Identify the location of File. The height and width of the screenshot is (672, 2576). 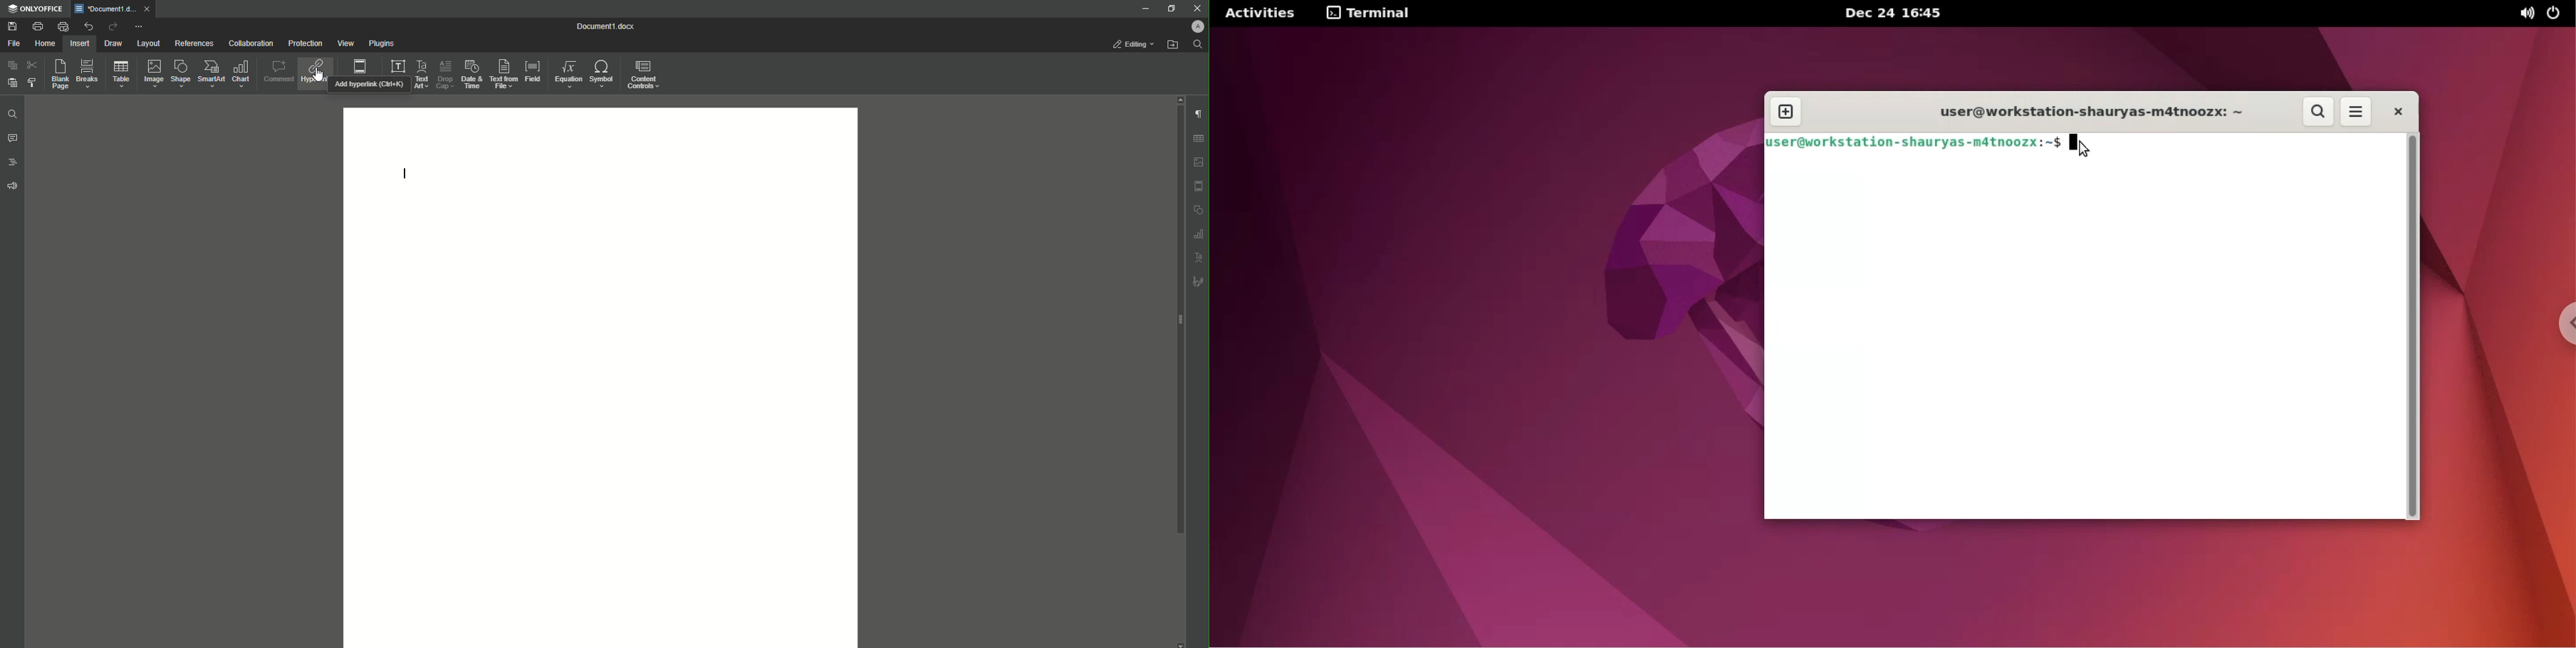
(14, 43).